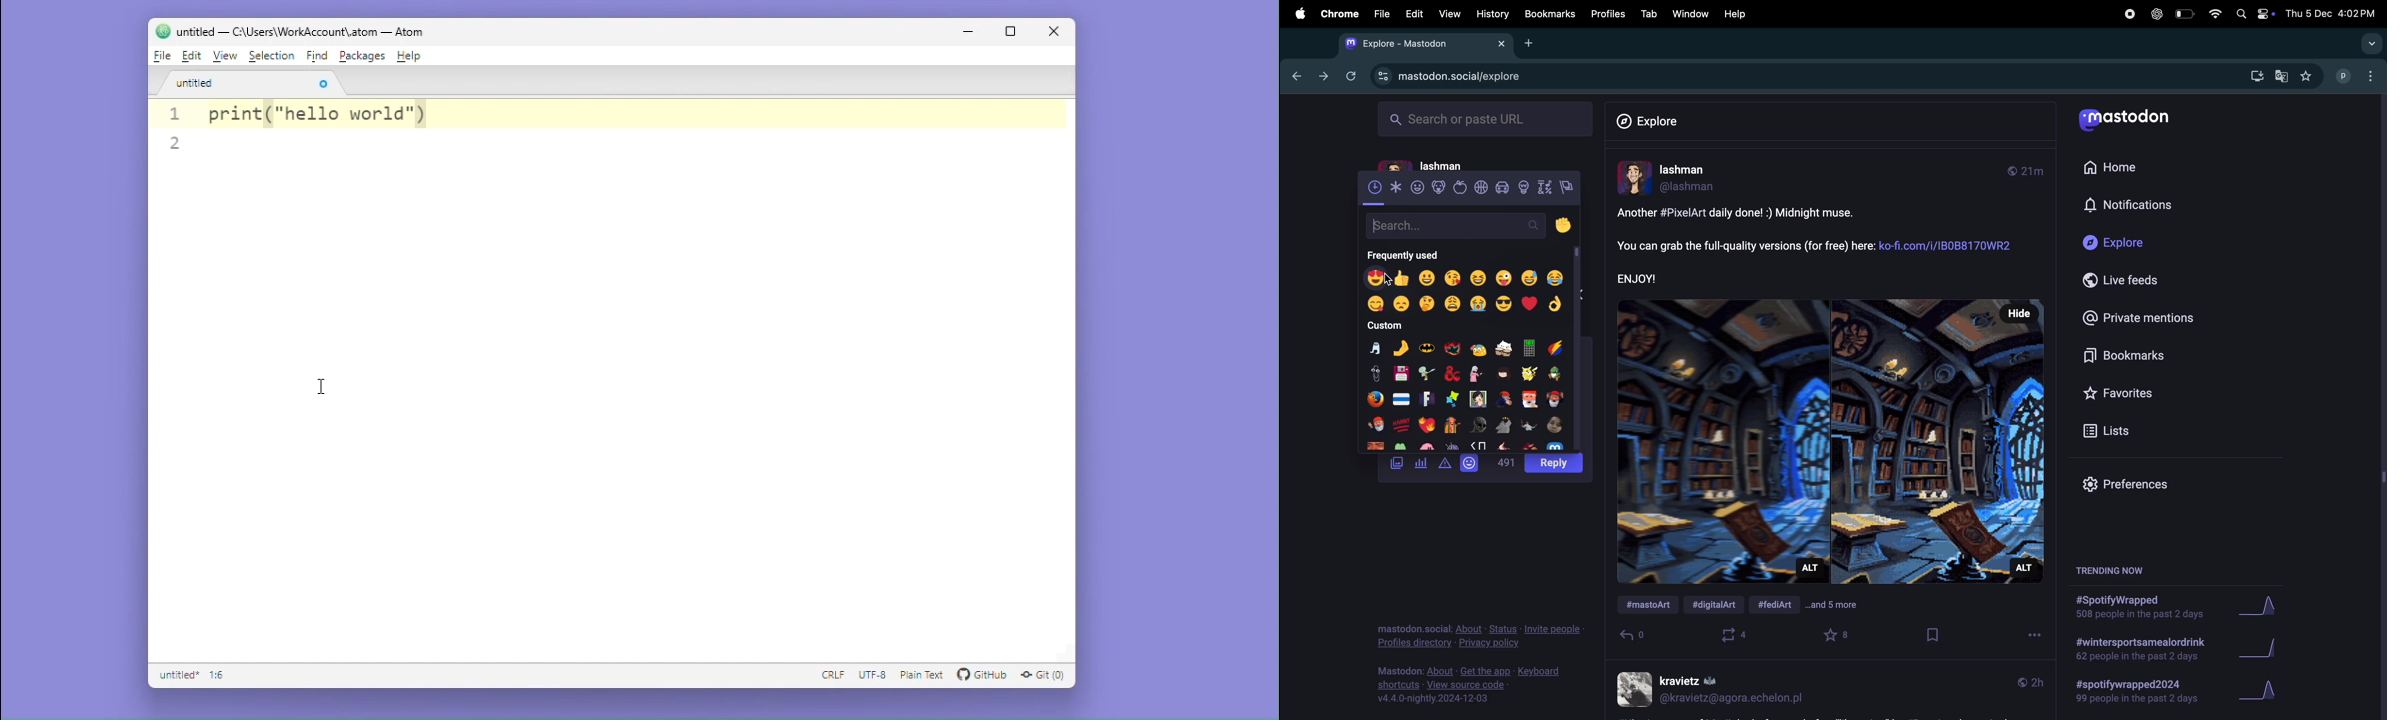 Image resolution: width=2408 pixels, height=728 pixels. I want to click on options, so click(2030, 637).